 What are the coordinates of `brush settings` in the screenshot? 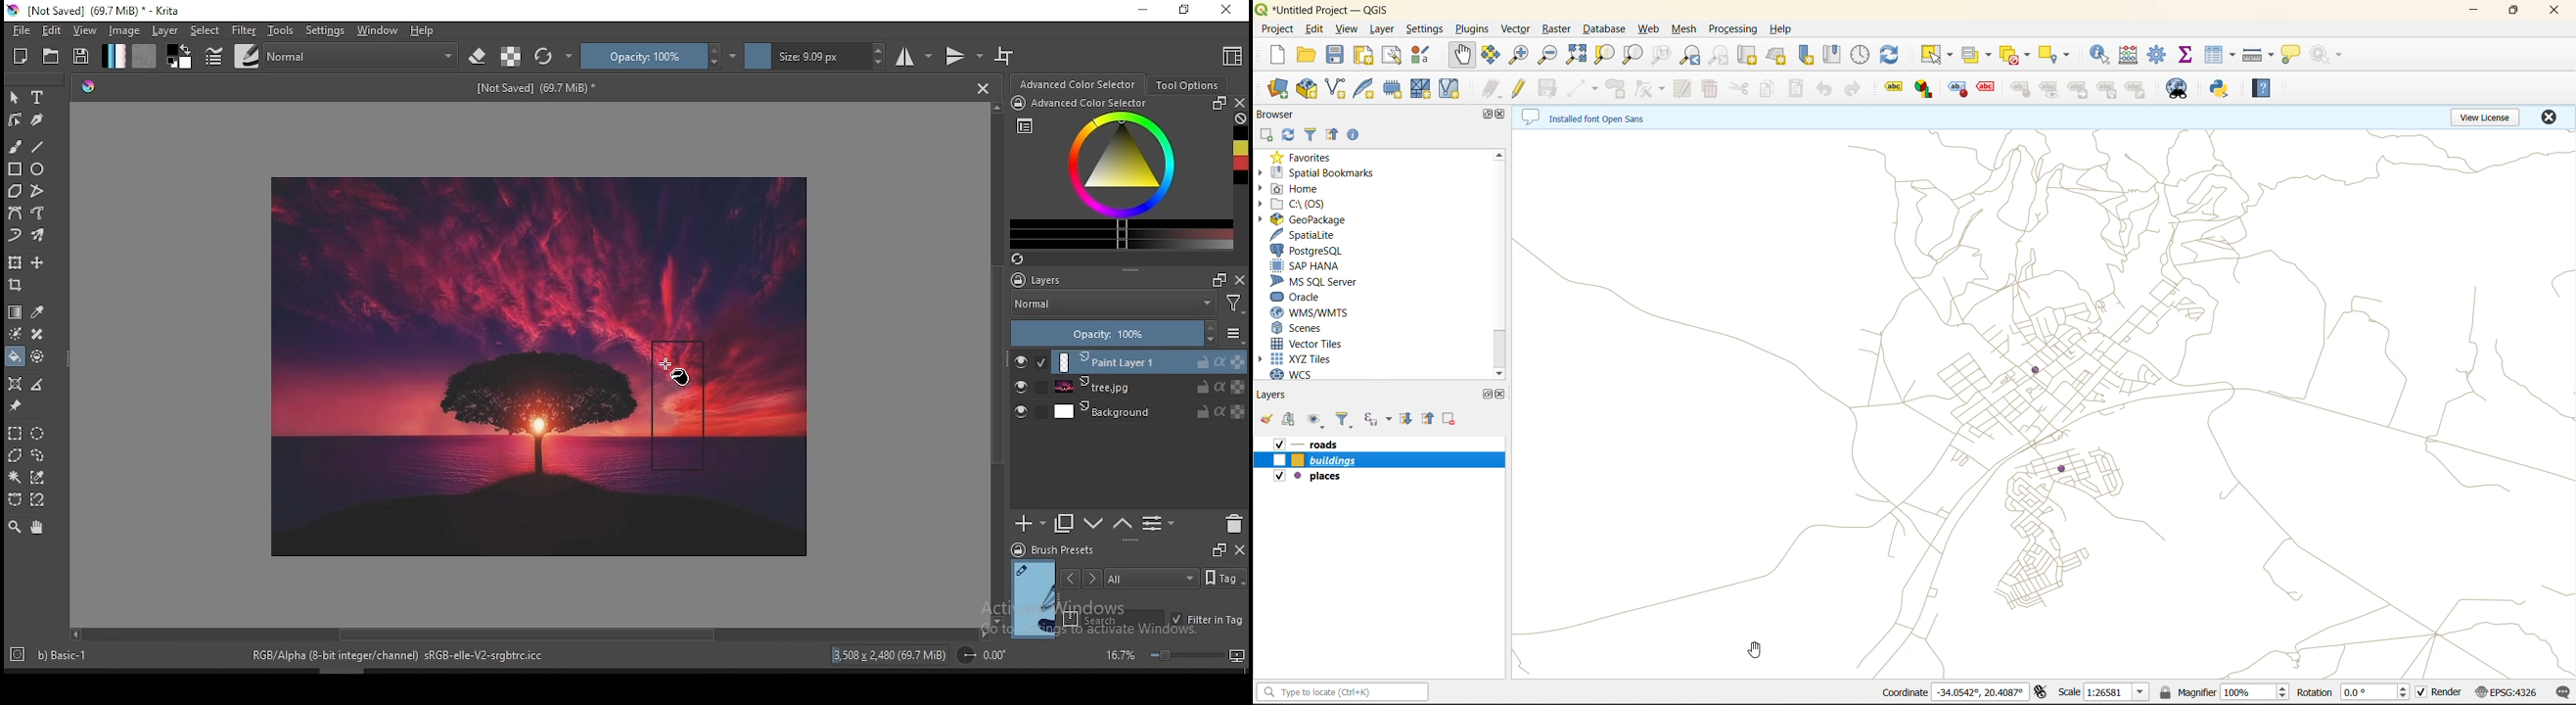 It's located at (212, 55).